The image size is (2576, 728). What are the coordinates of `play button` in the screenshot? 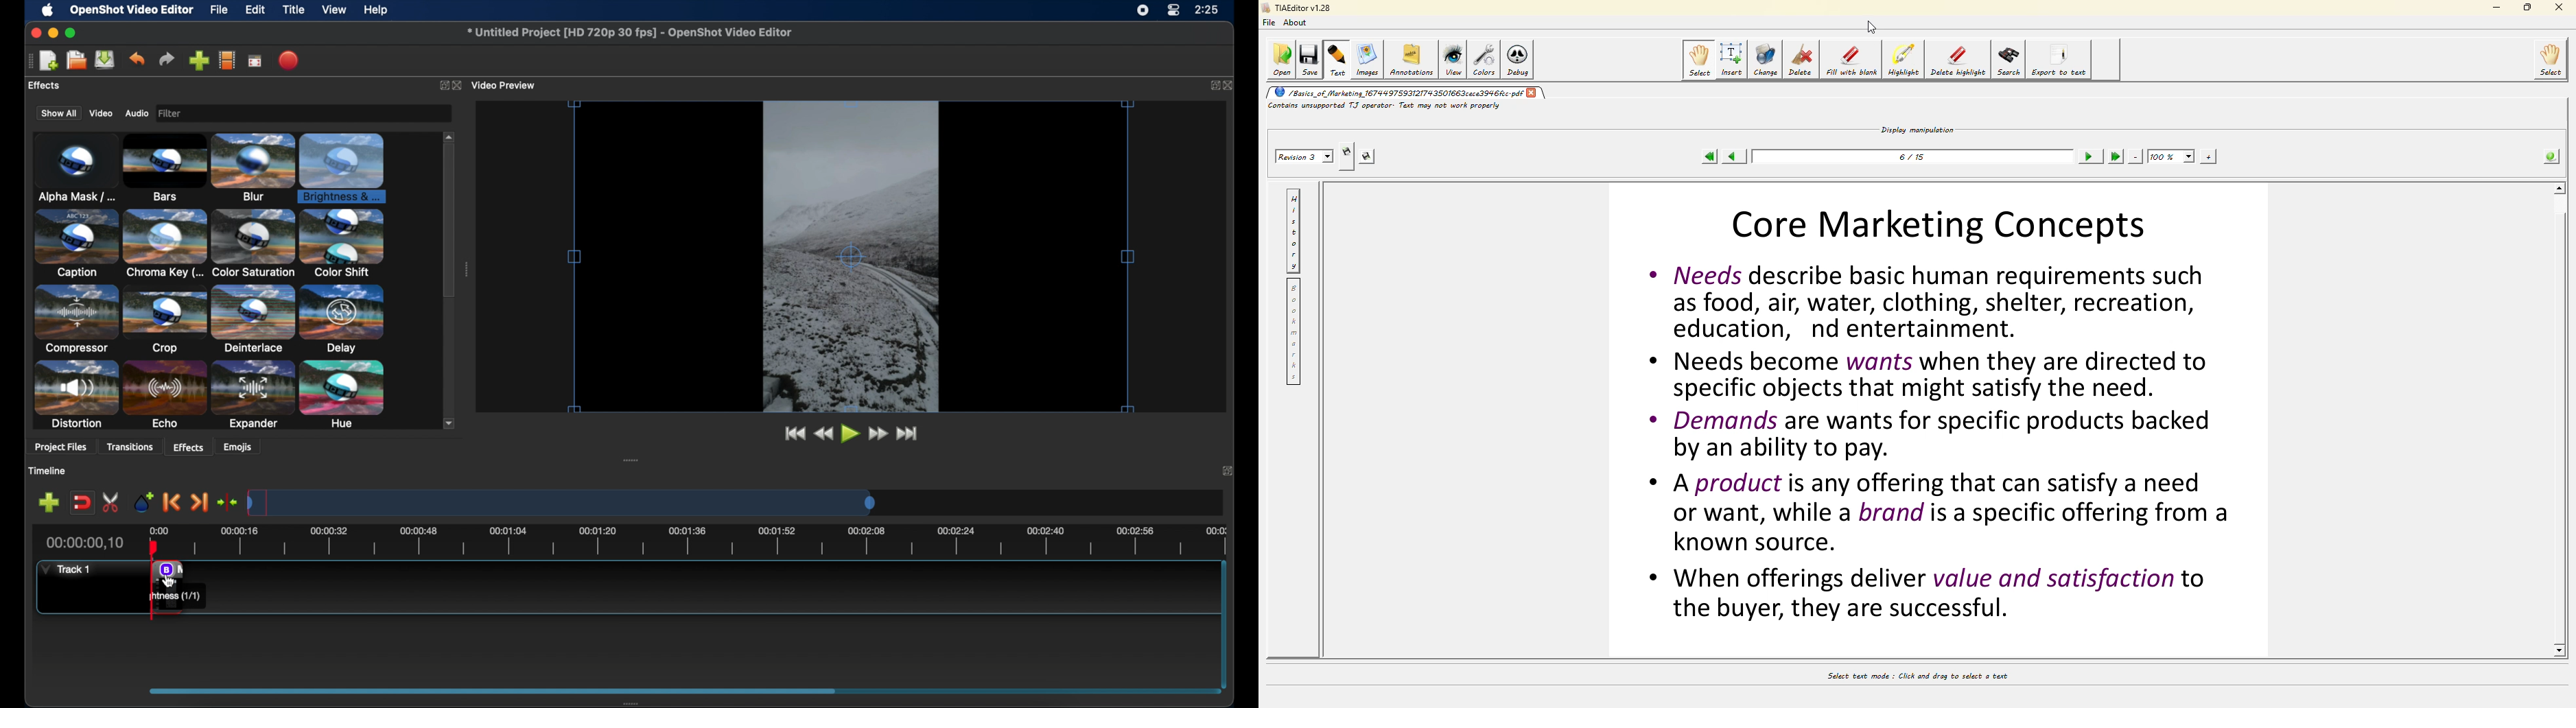 It's located at (850, 434).